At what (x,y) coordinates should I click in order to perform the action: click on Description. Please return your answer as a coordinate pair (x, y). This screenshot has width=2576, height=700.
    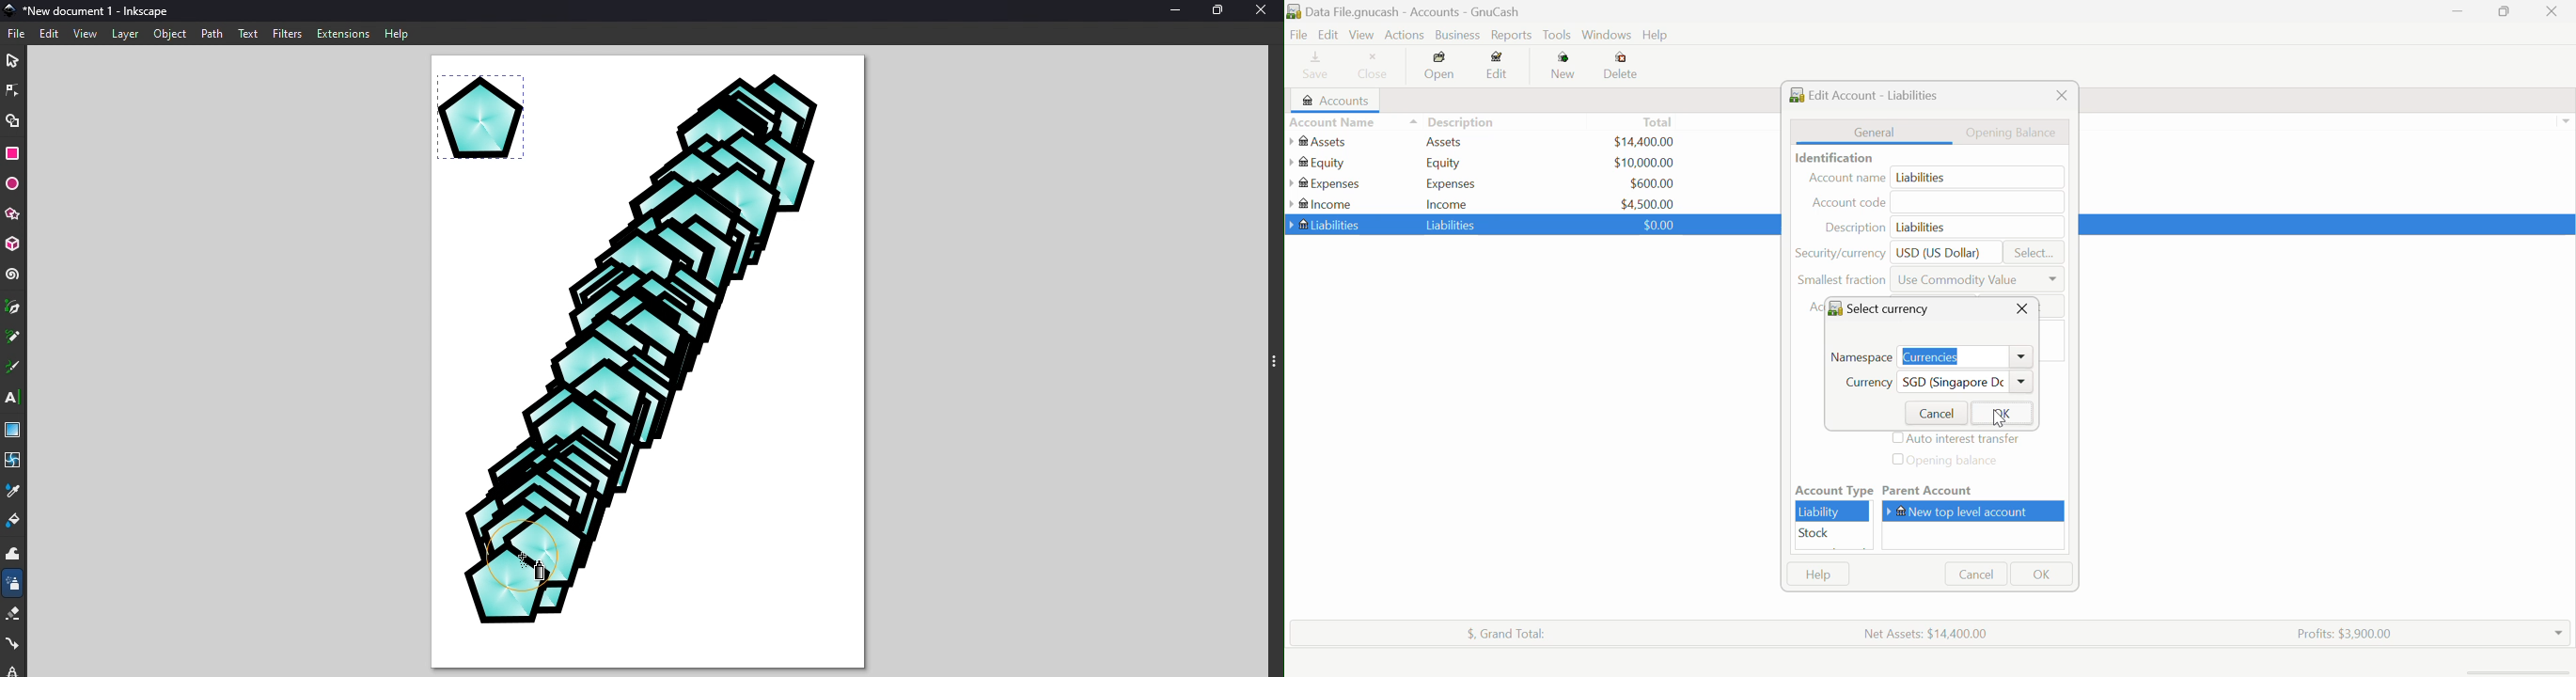
    Looking at the image, I should click on (1452, 120).